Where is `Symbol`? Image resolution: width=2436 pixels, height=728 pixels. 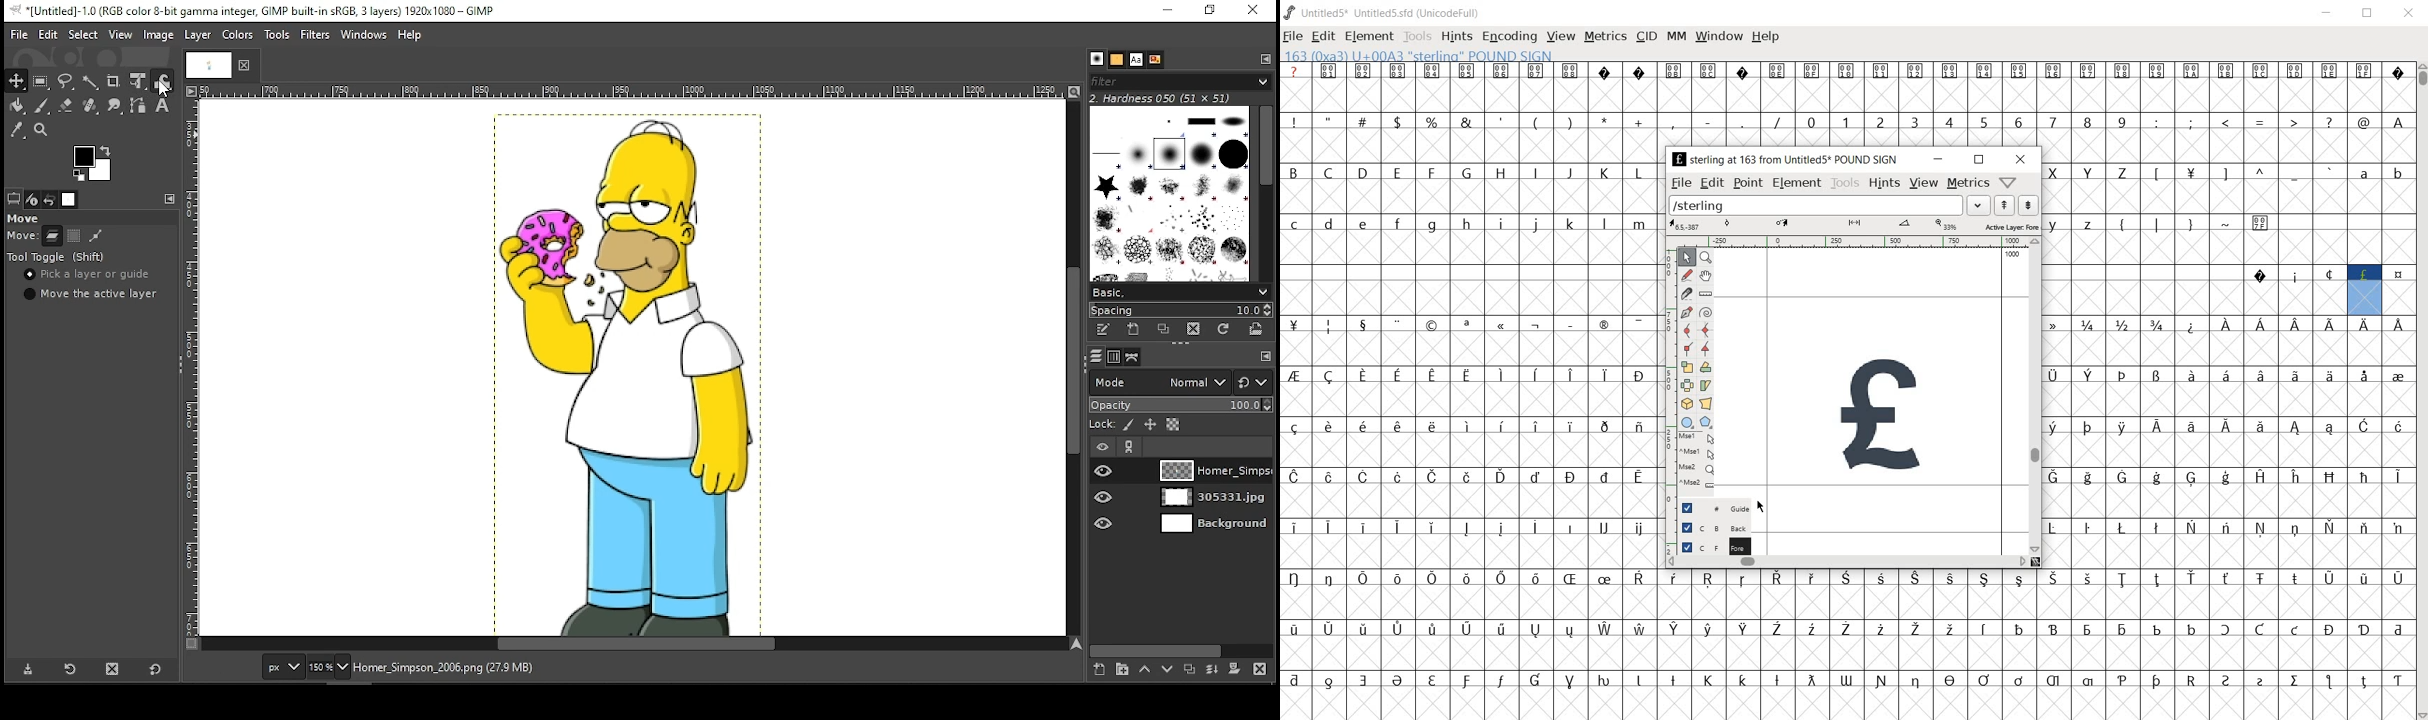 Symbol is located at coordinates (1535, 630).